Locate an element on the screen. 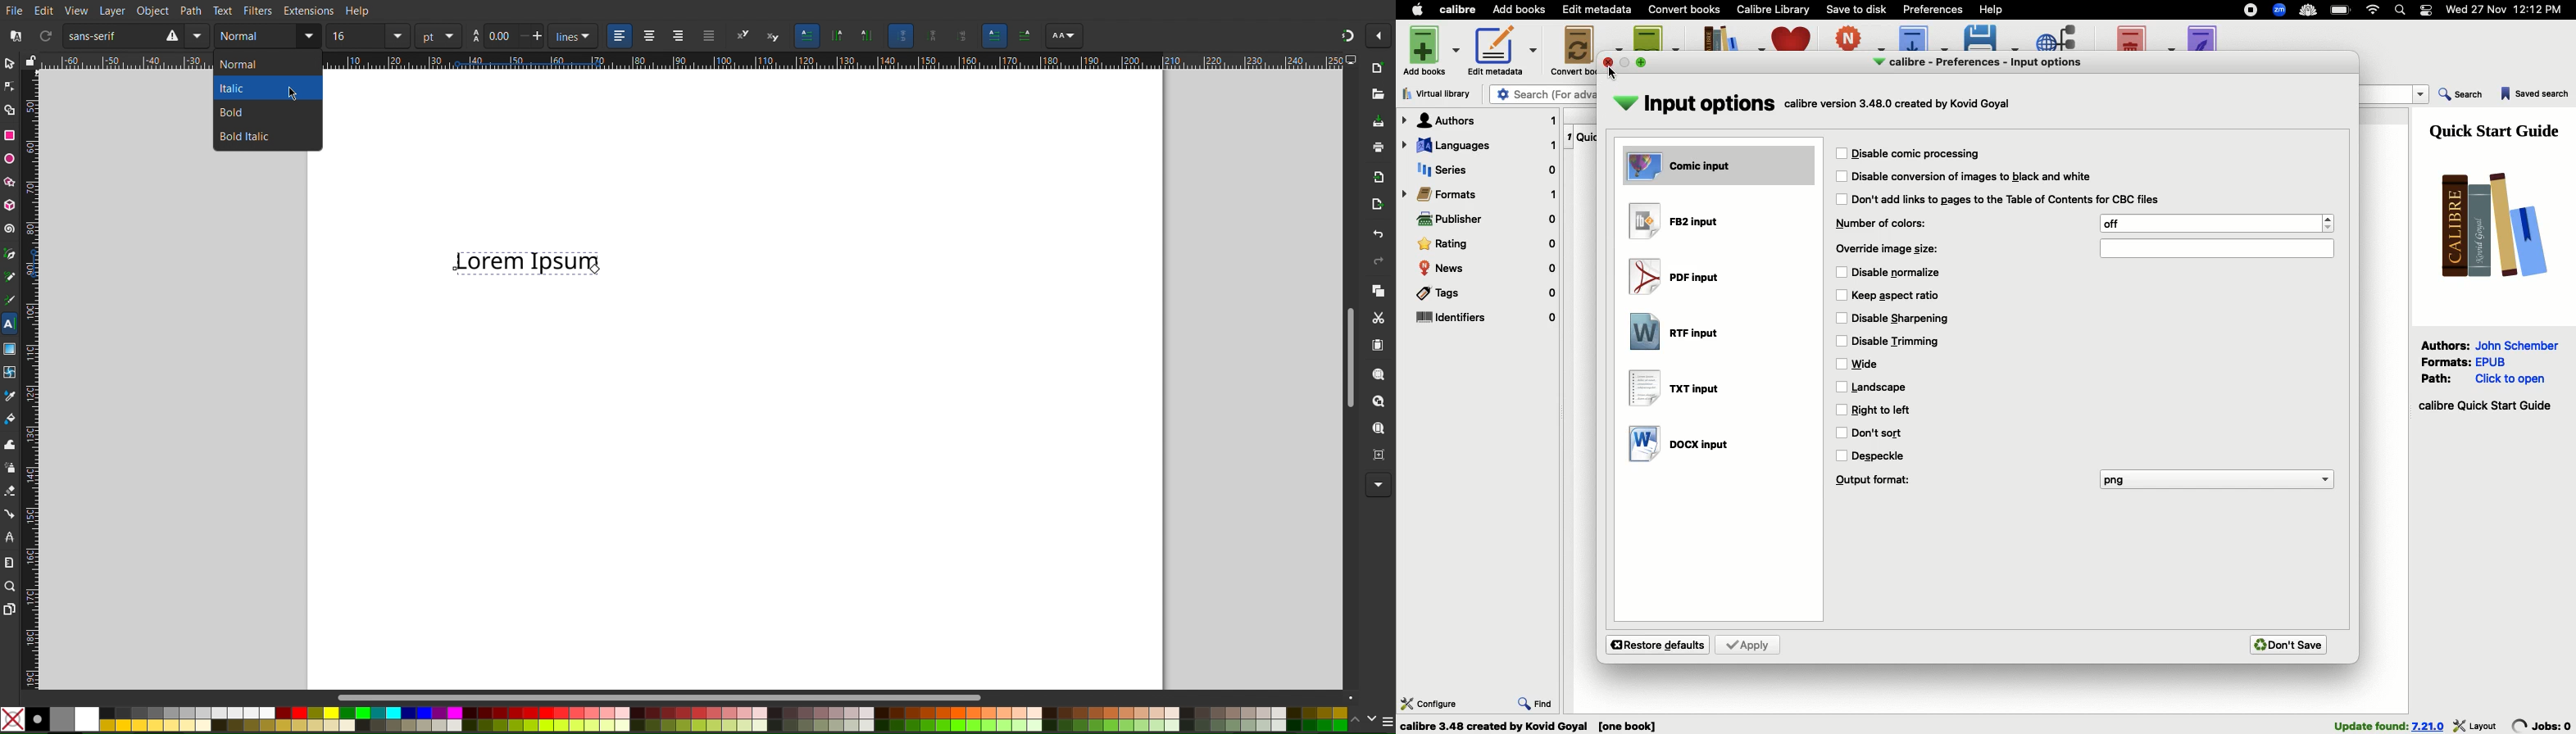  Checkbox is located at coordinates (1839, 272).